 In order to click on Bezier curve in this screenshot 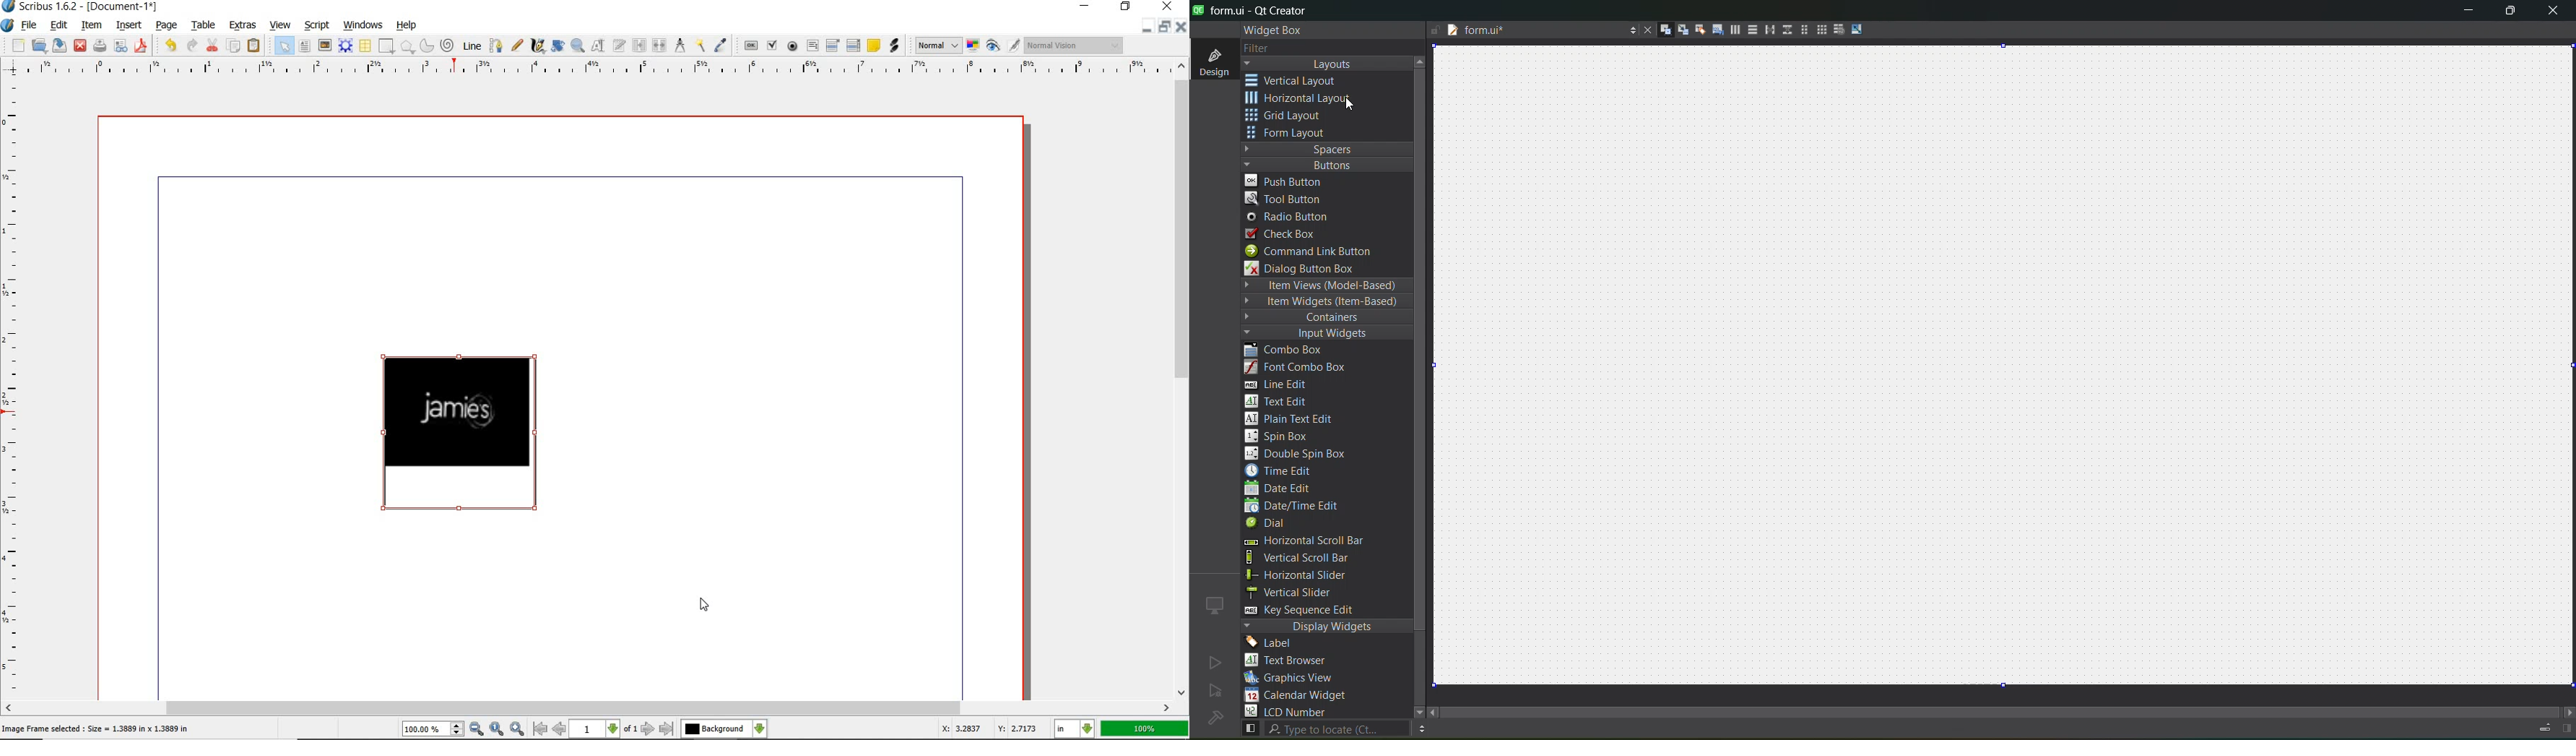, I will do `click(497, 46)`.